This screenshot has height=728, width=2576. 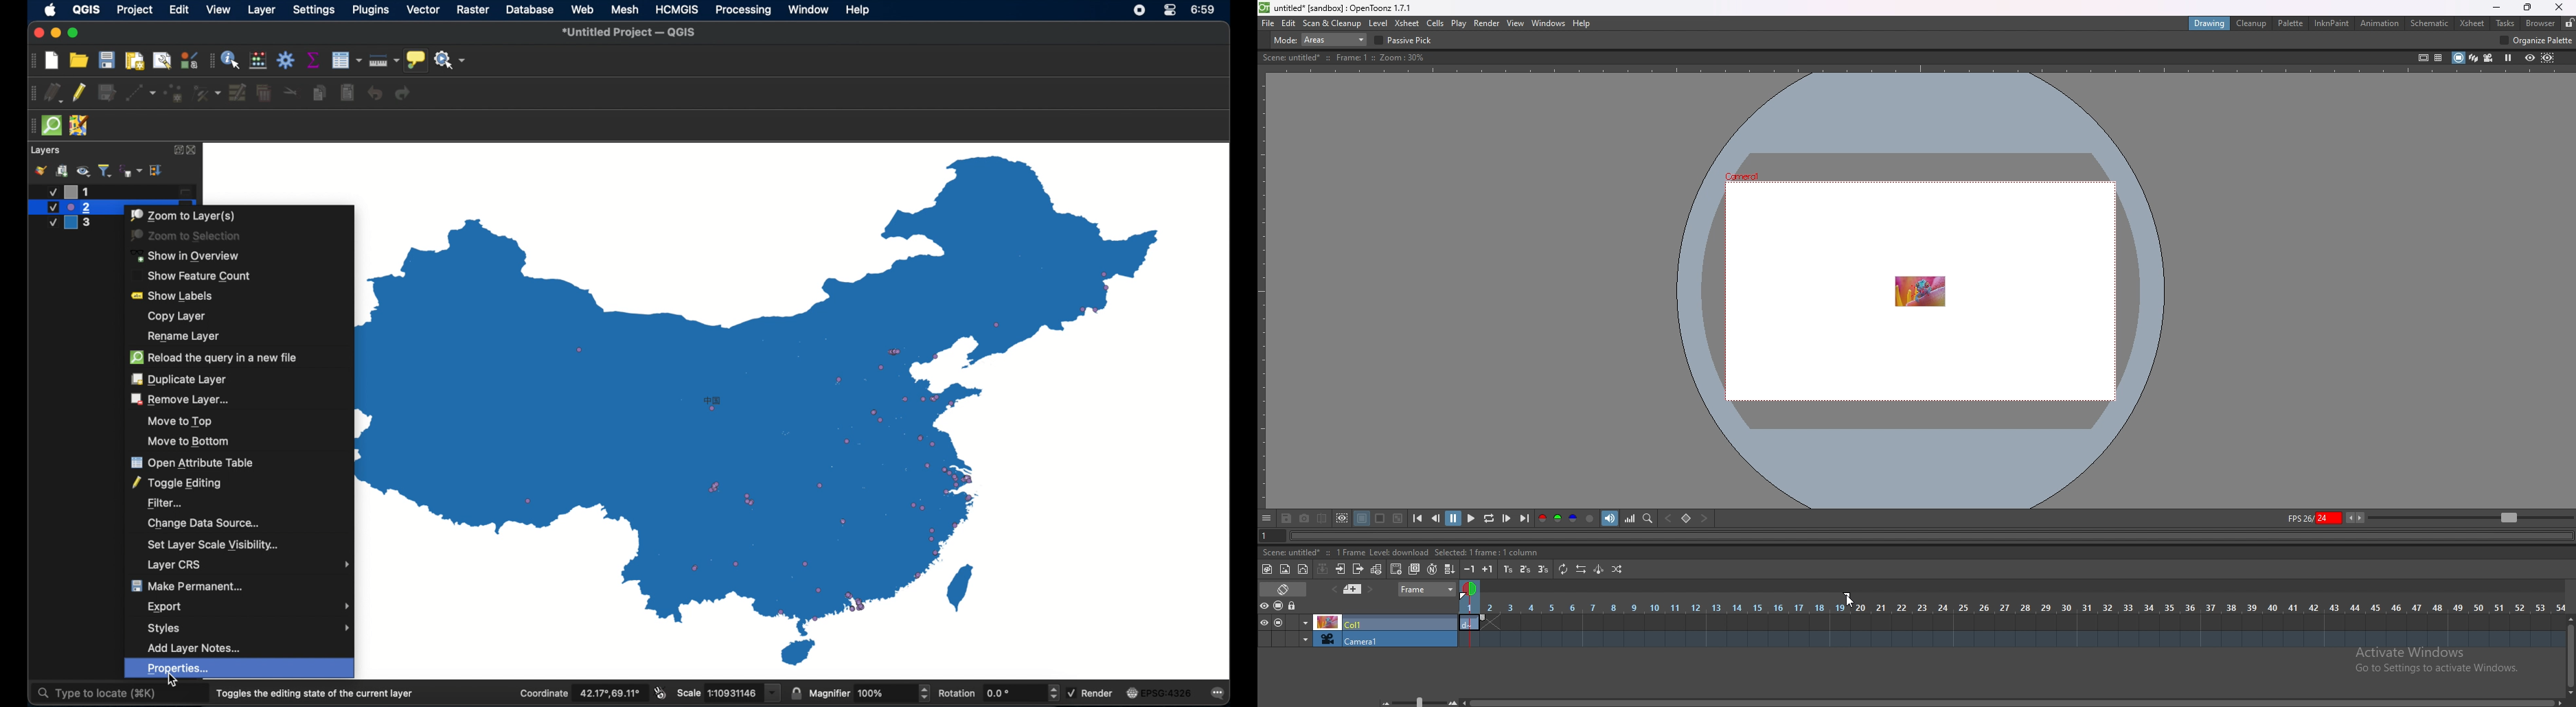 I want to click on filter, so click(x=162, y=504).